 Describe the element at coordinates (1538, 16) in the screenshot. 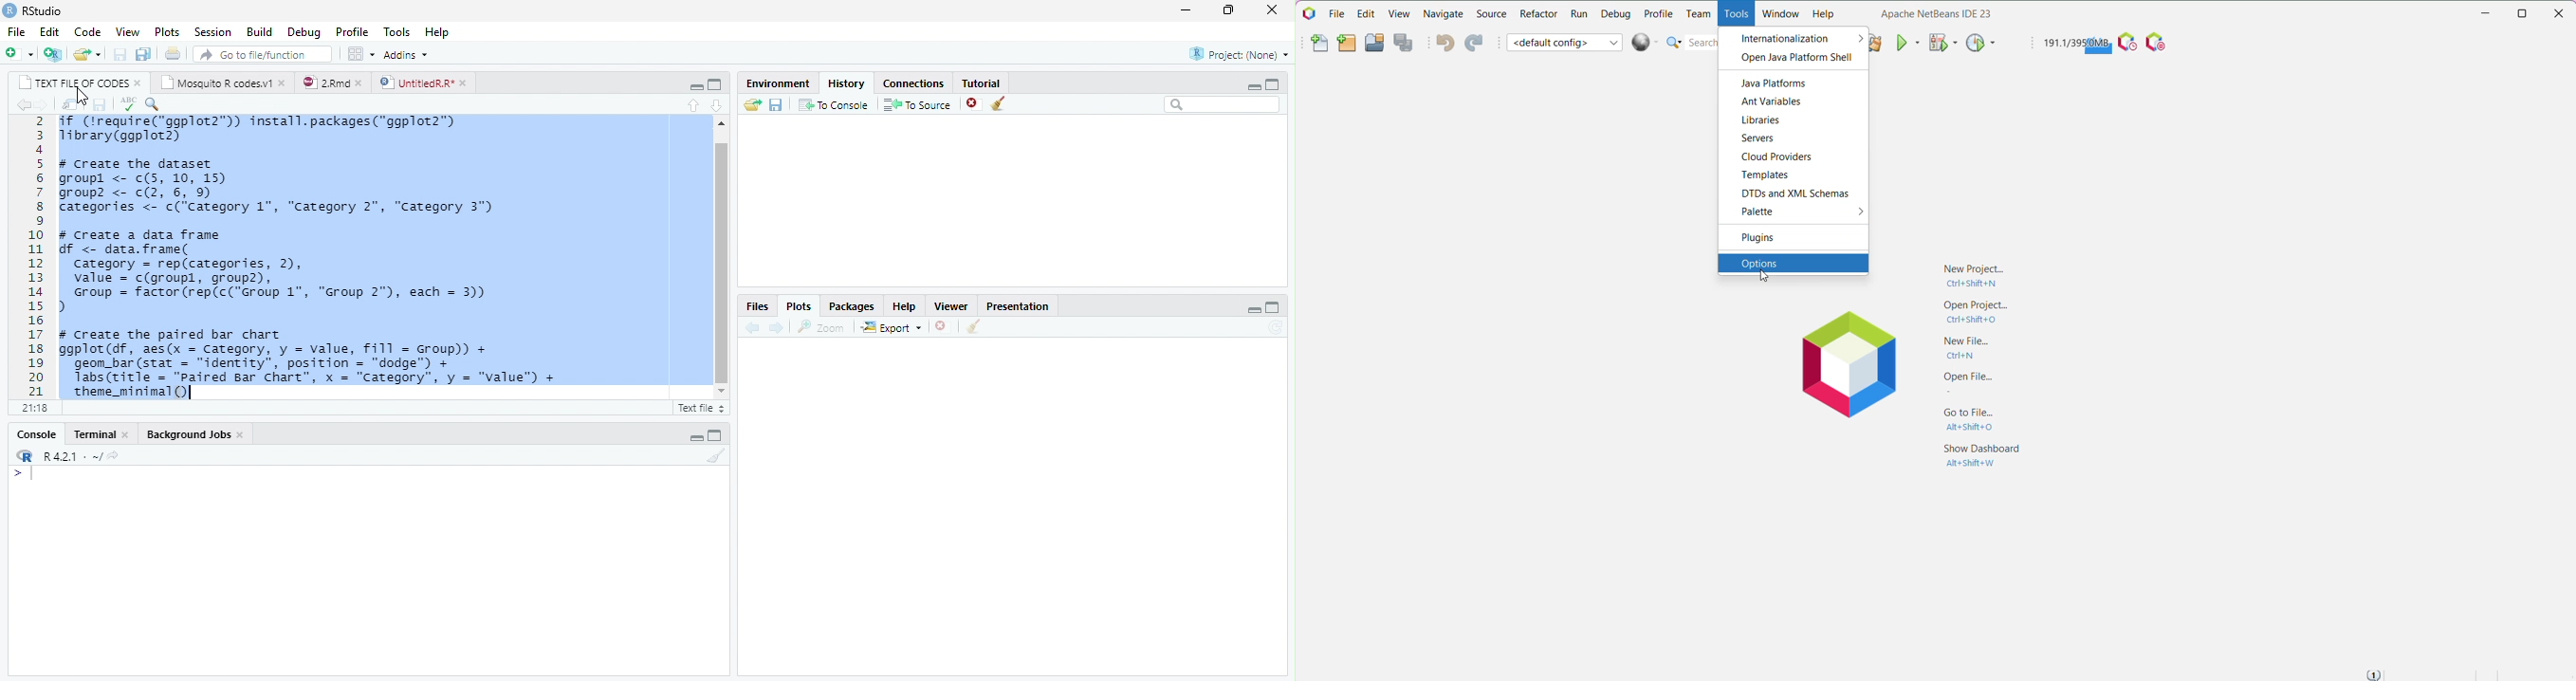

I see `Refactor` at that location.